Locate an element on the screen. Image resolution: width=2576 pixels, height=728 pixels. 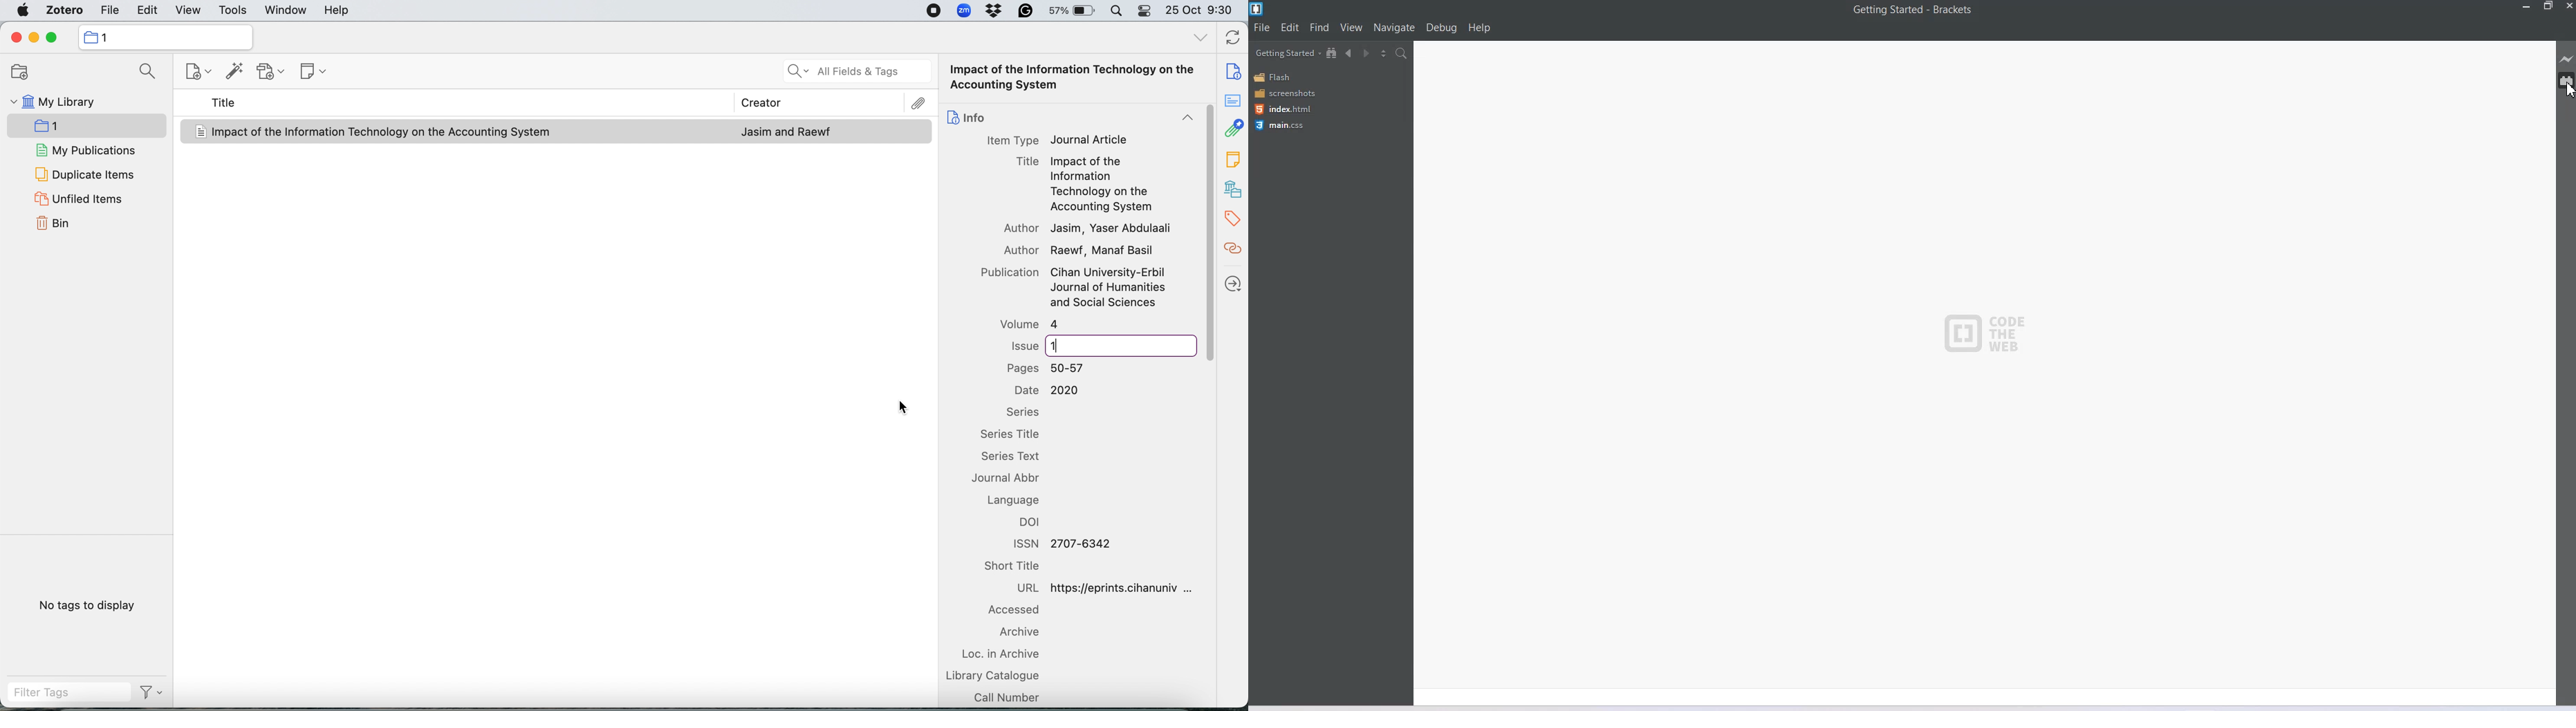
language is located at coordinates (1019, 500).